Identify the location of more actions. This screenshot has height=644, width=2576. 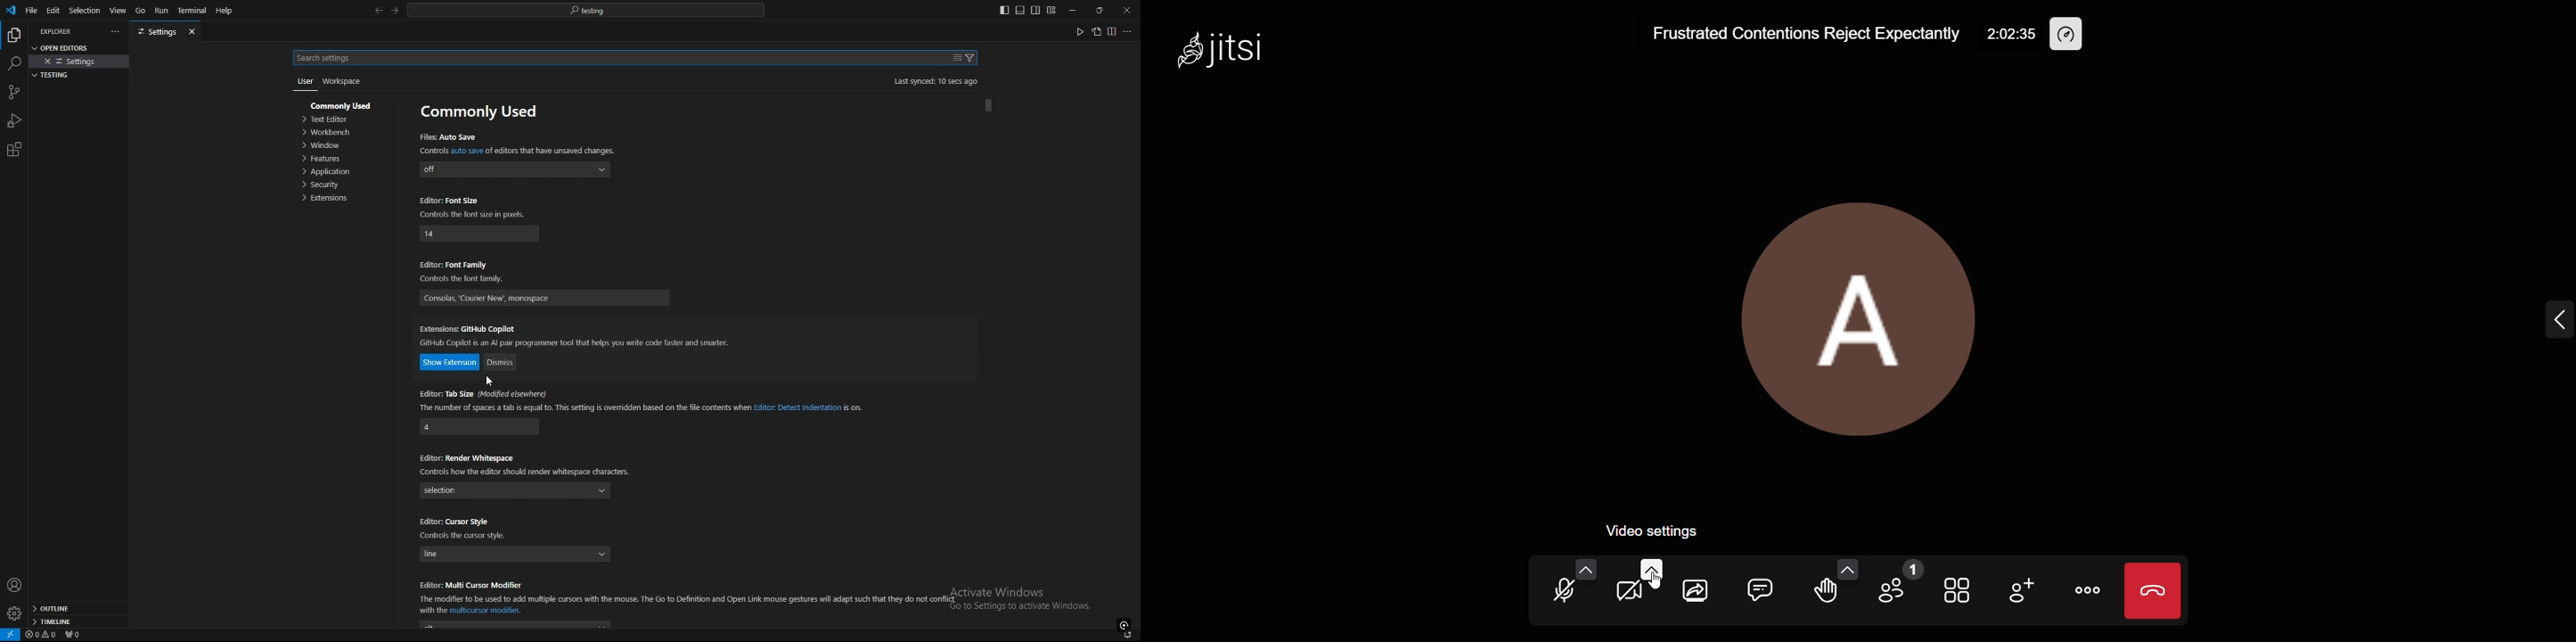
(1128, 31).